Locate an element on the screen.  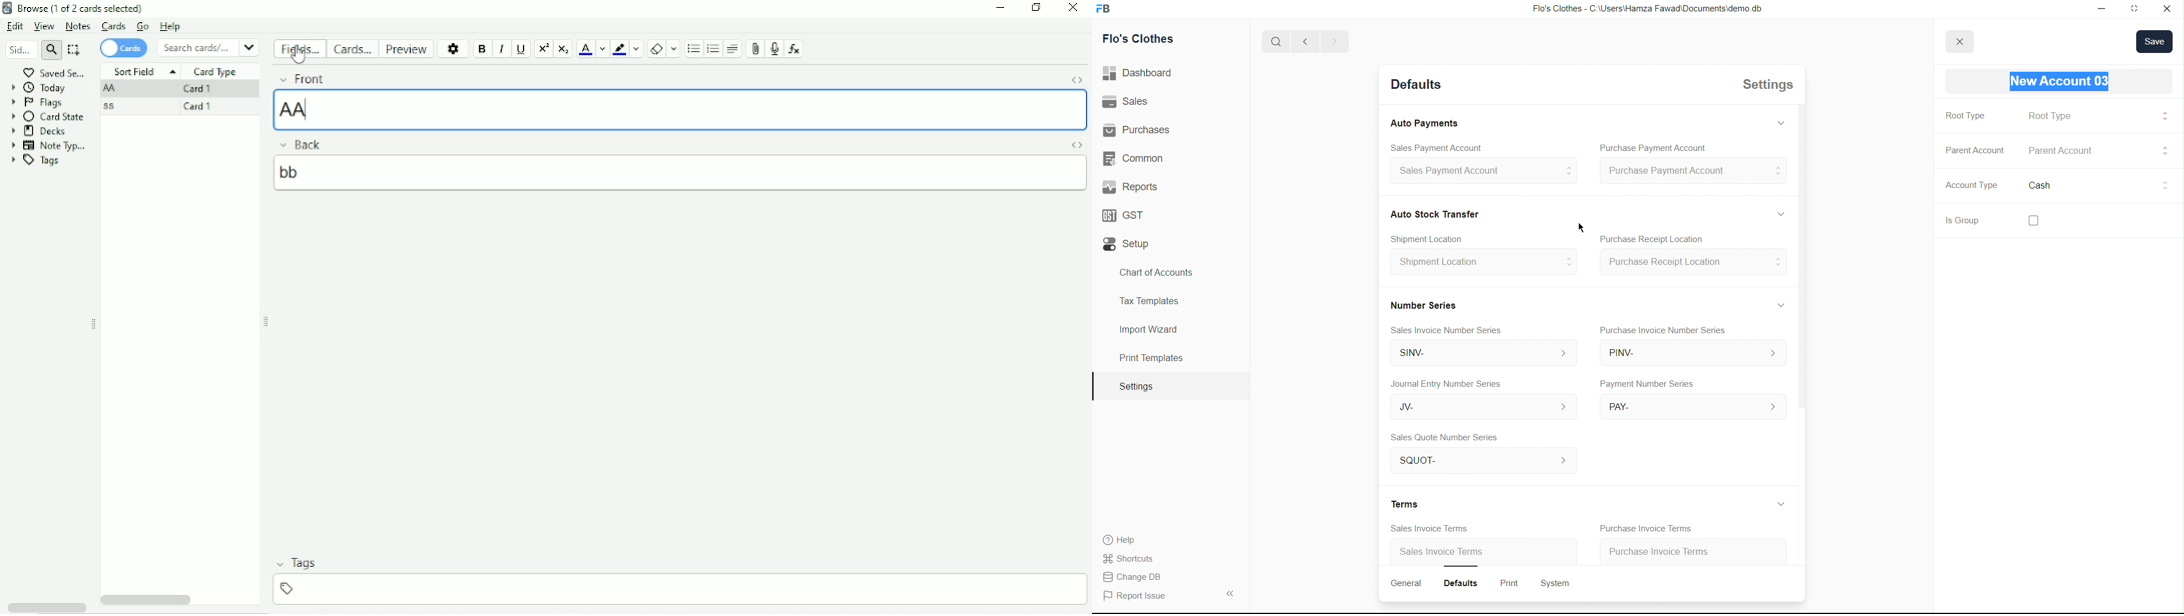
Select is located at coordinates (76, 50).